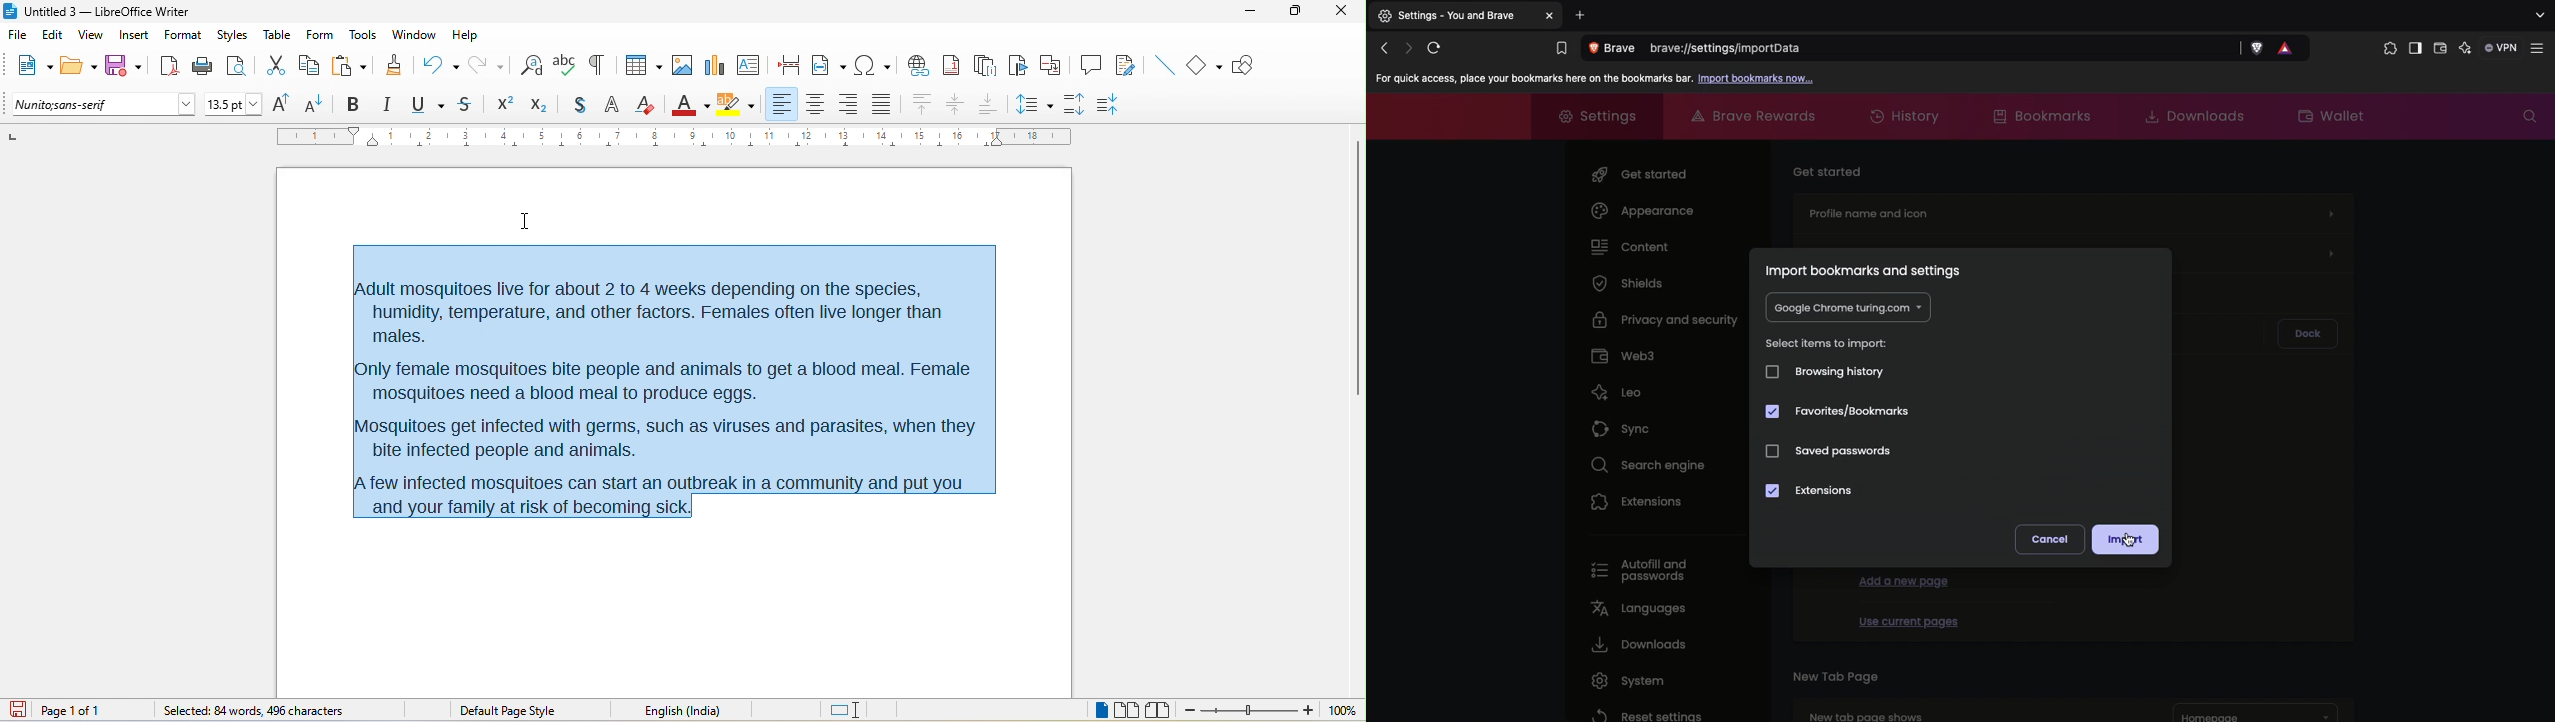  Describe the element at coordinates (362, 36) in the screenshot. I see `tools` at that location.